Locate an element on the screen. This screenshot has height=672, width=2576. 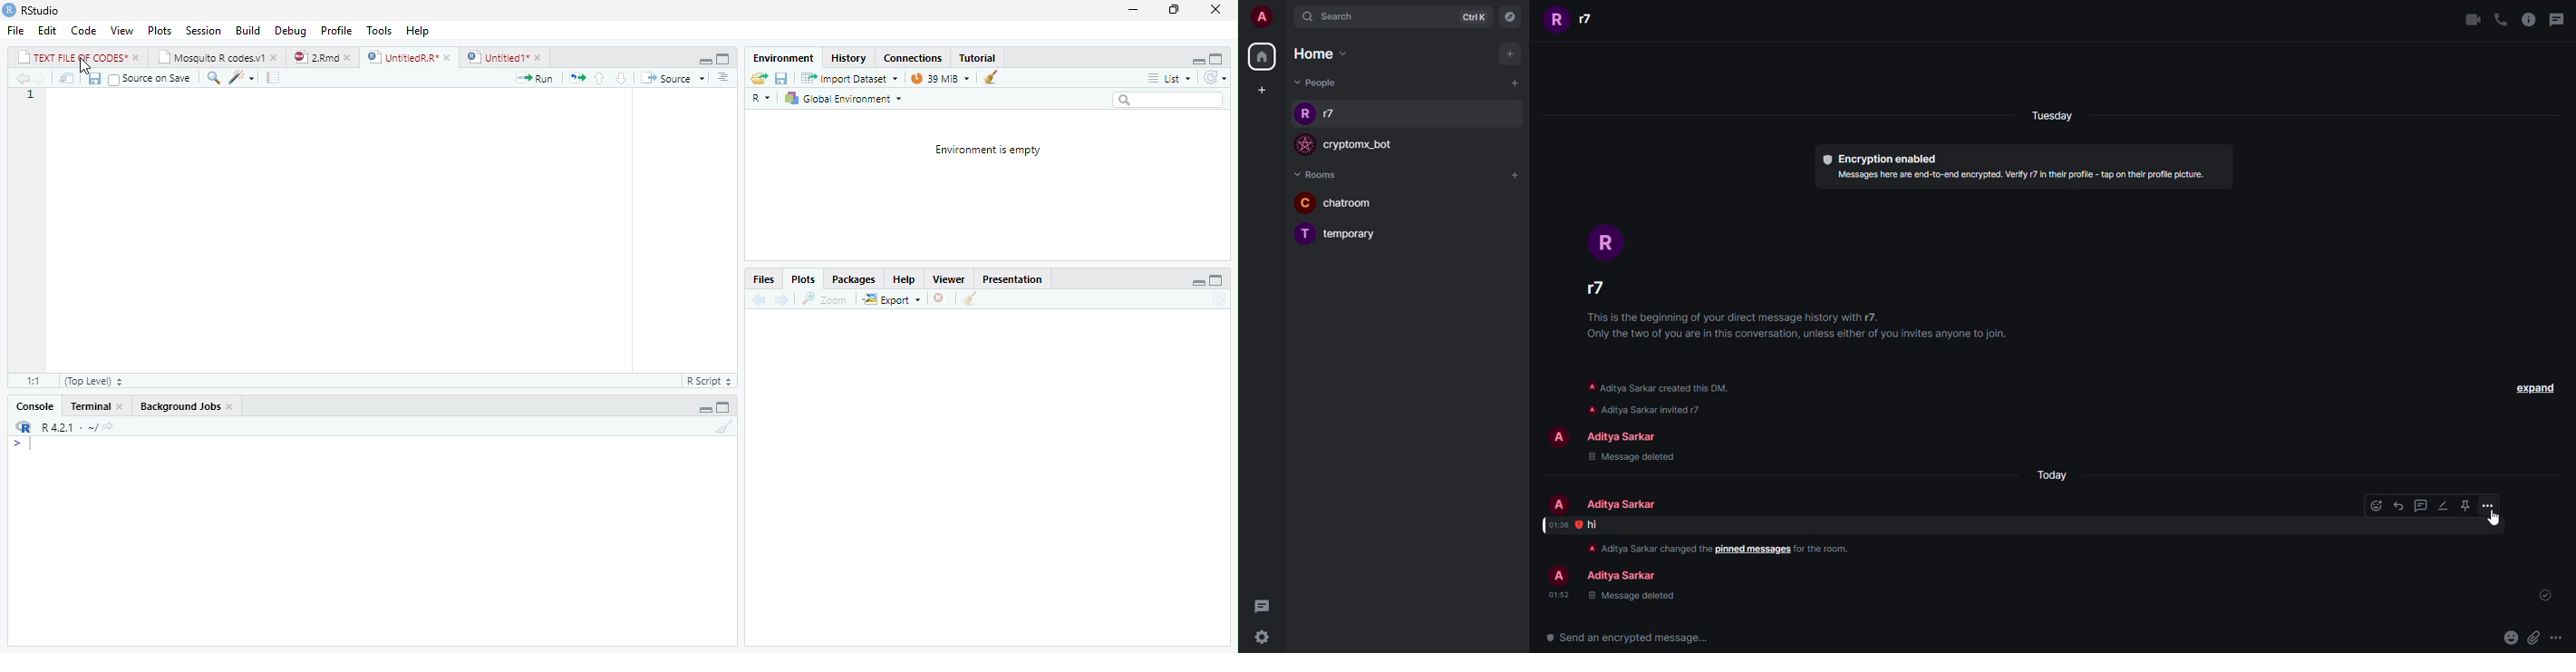
Help is located at coordinates (902, 278).